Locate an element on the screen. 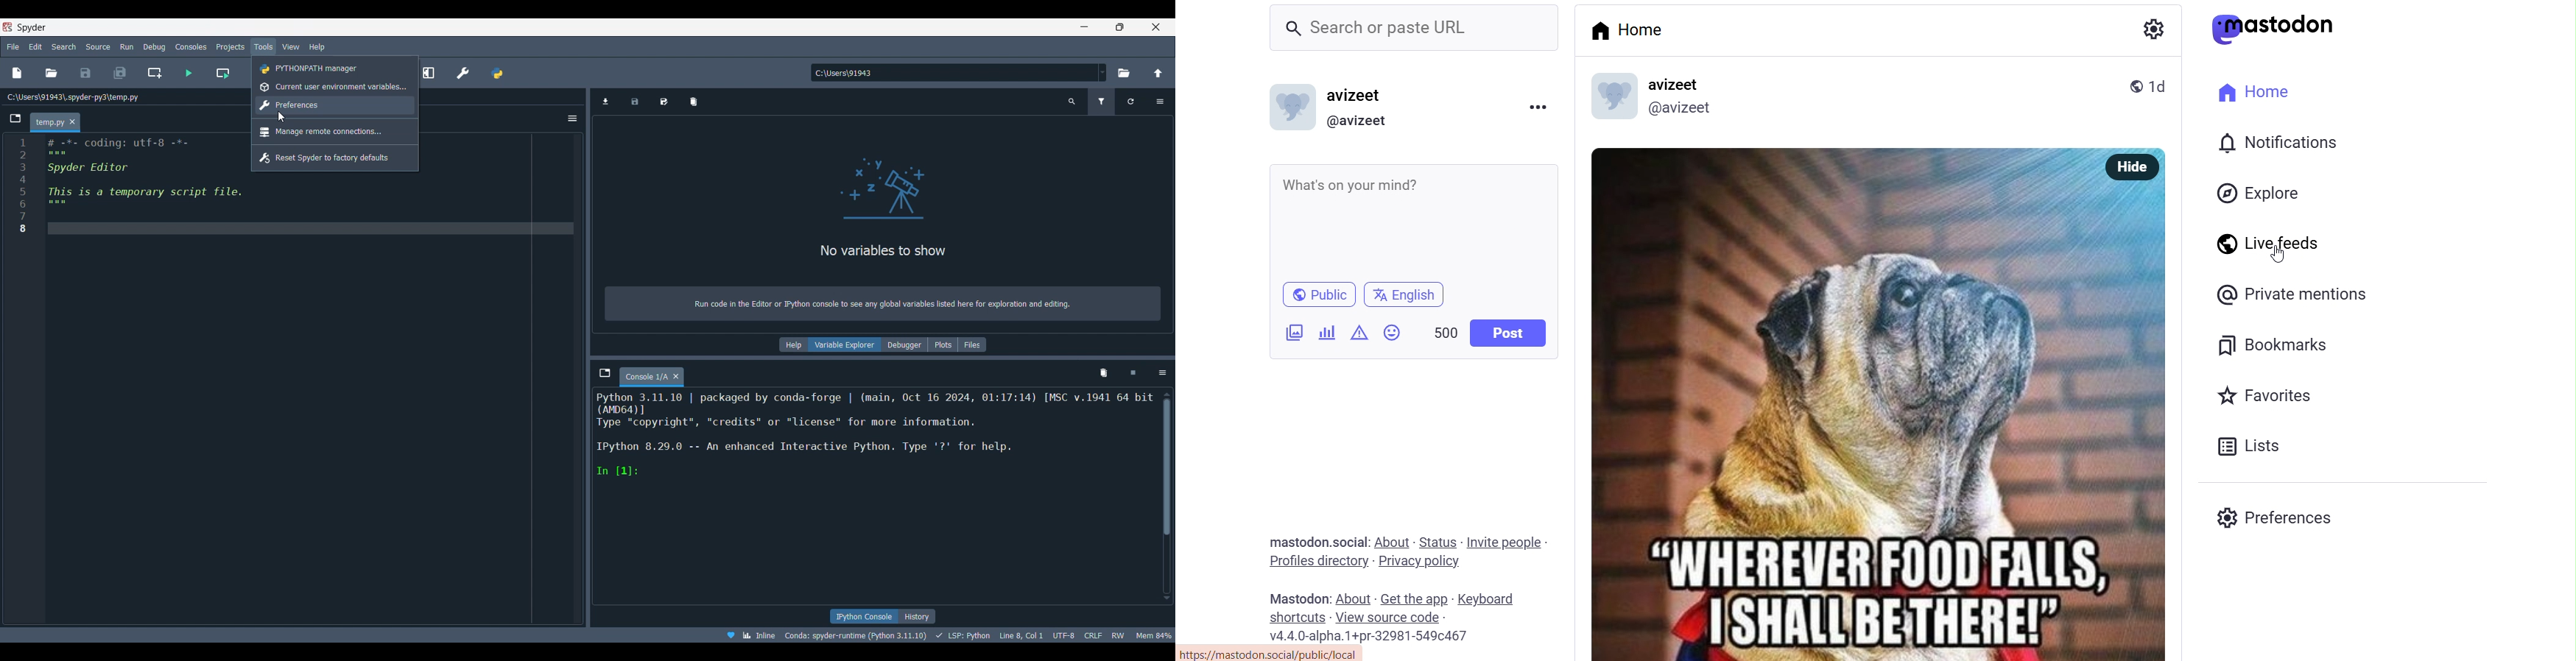 The image size is (2576, 672). RW is located at coordinates (1119, 636).